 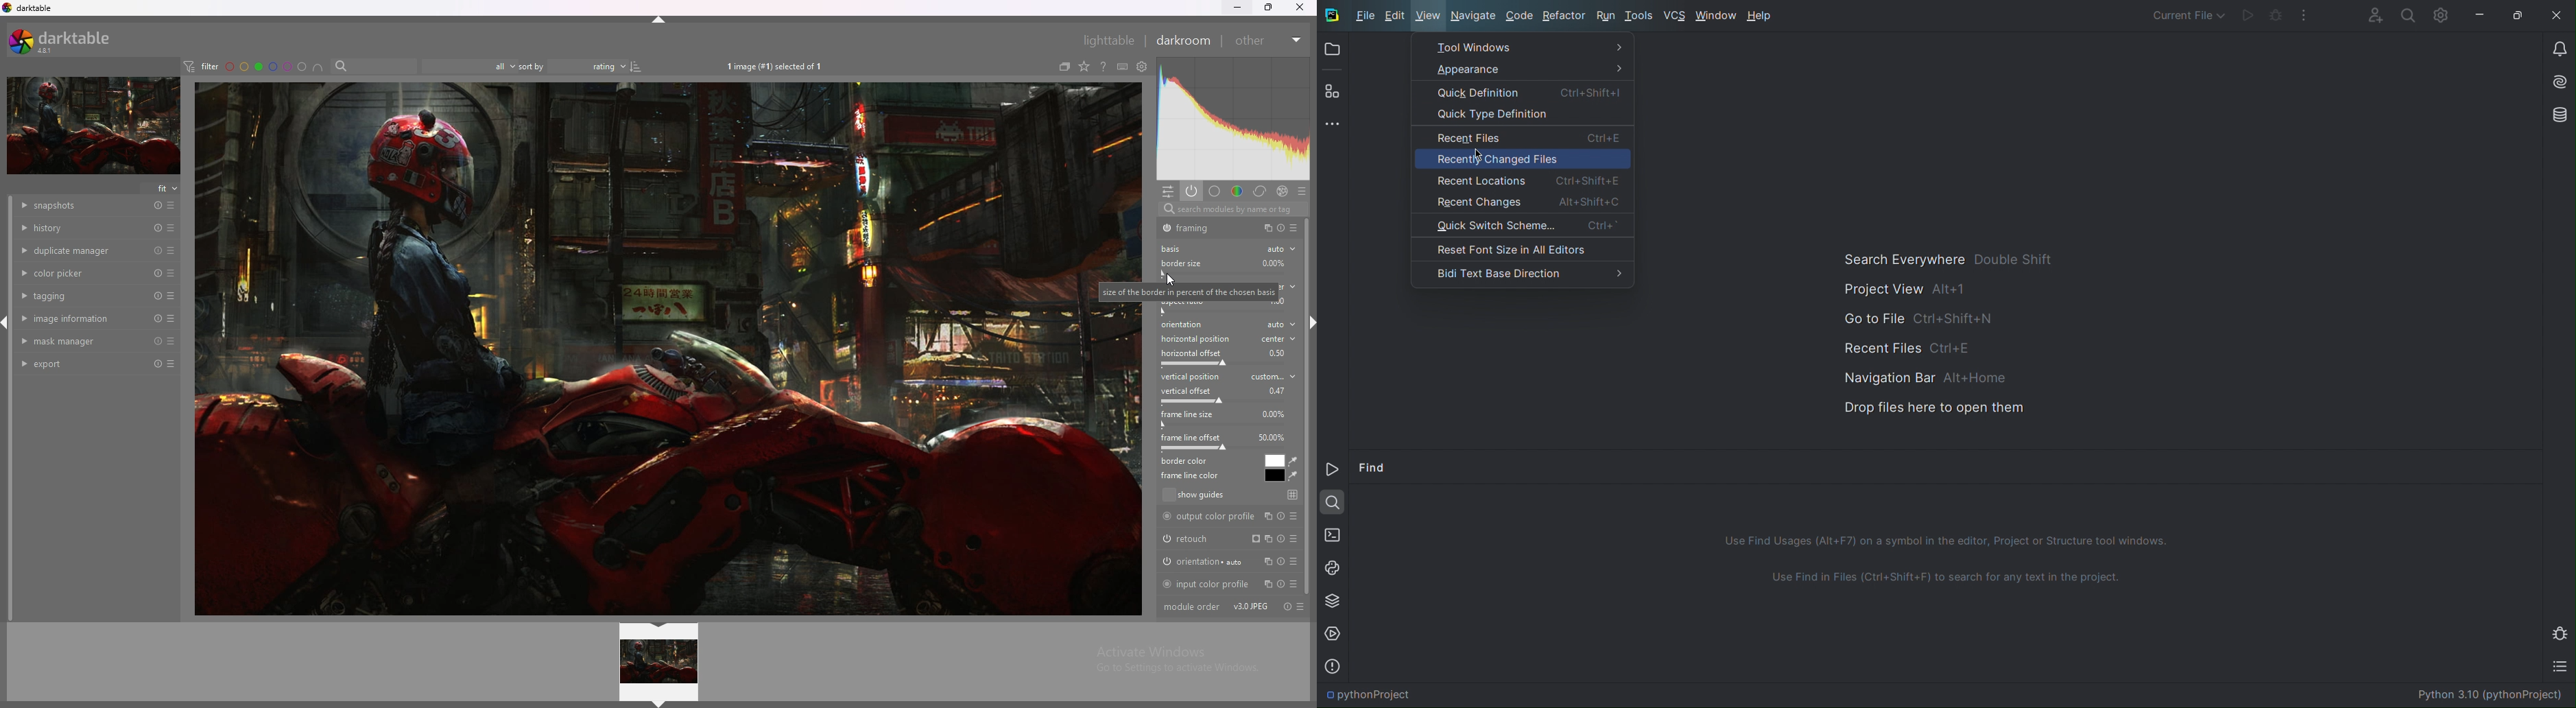 What do you see at coordinates (1763, 14) in the screenshot?
I see `Help` at bounding box center [1763, 14].